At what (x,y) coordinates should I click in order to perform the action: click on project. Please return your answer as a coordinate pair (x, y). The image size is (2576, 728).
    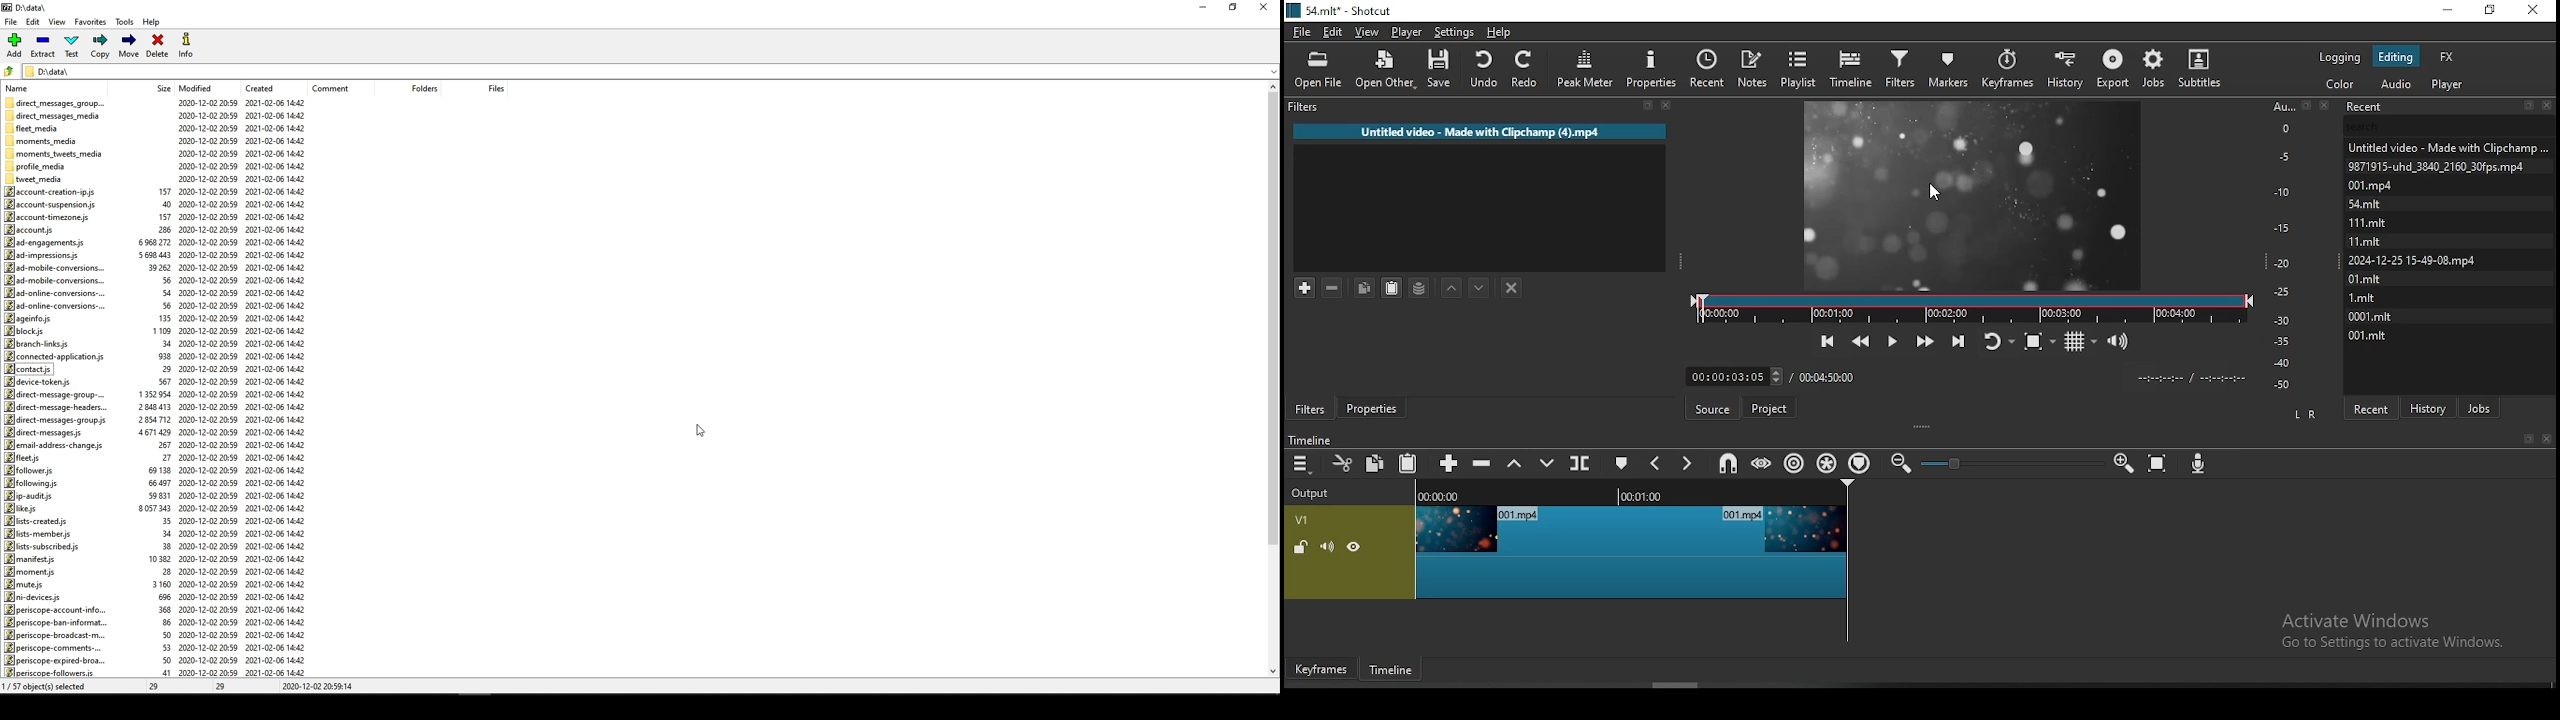
    Looking at the image, I should click on (1771, 407).